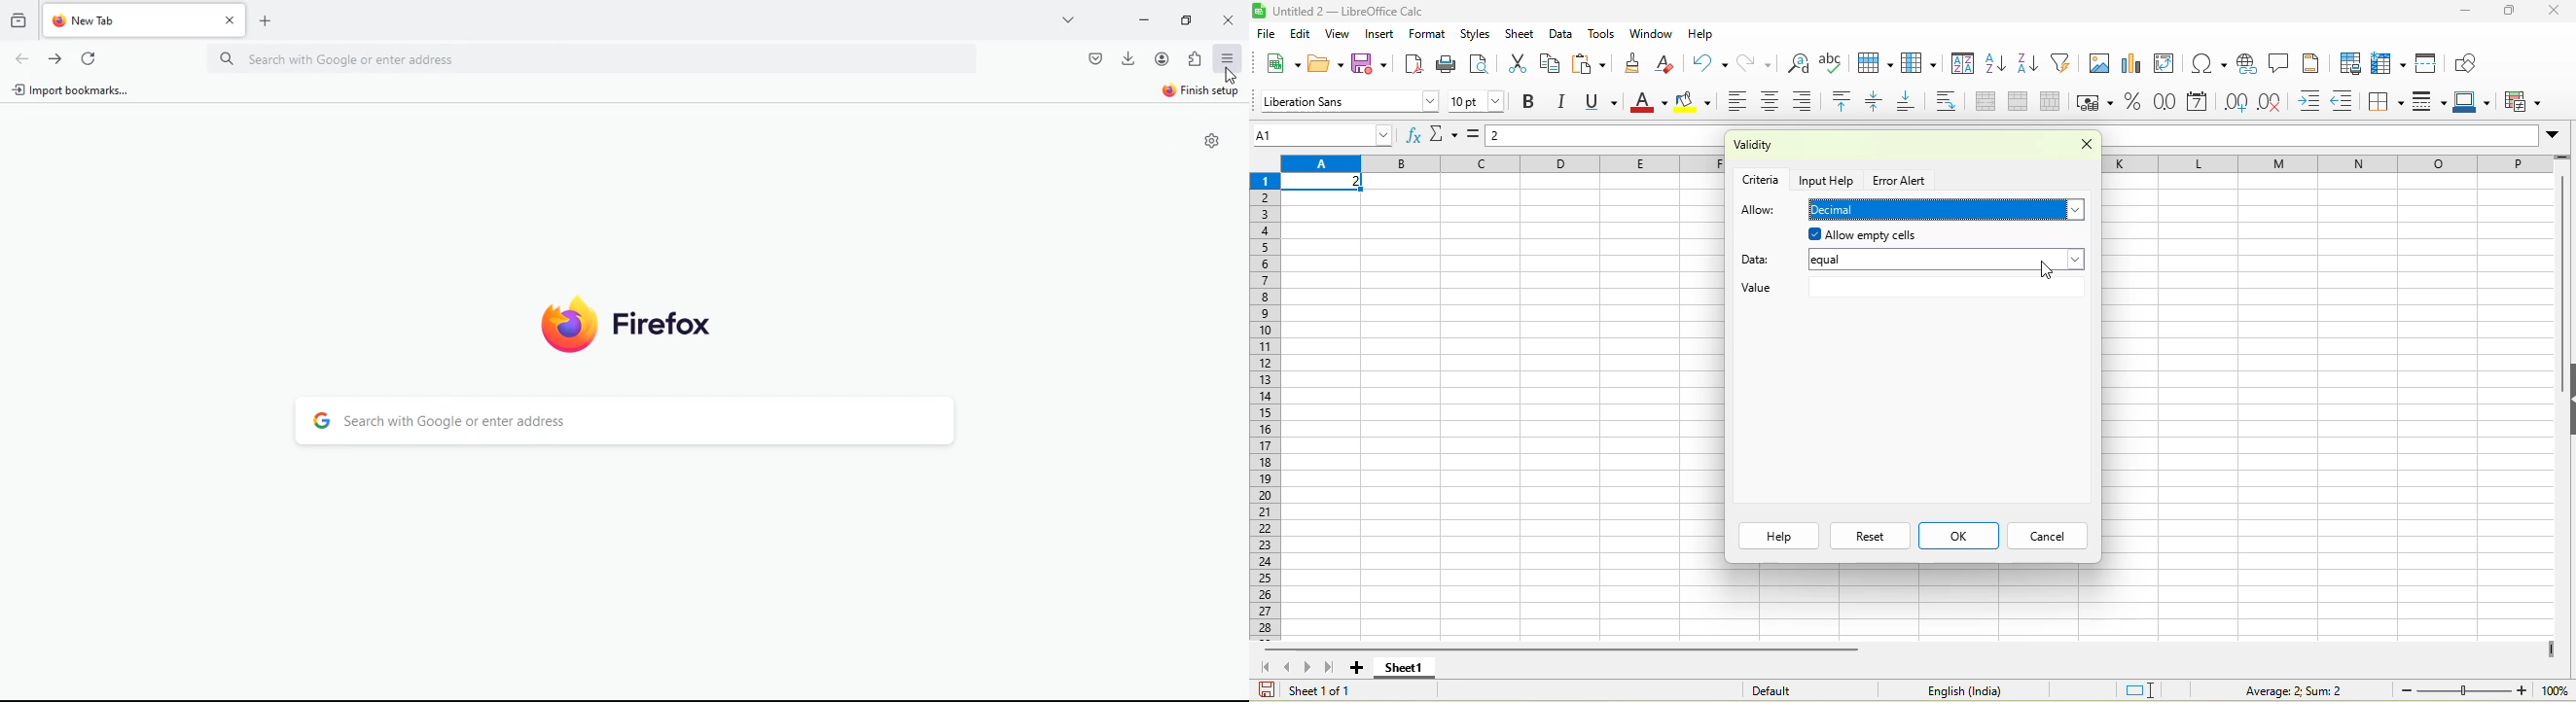 The width and height of the screenshot is (2576, 728). What do you see at coordinates (1482, 65) in the screenshot?
I see `print preview` at bounding box center [1482, 65].